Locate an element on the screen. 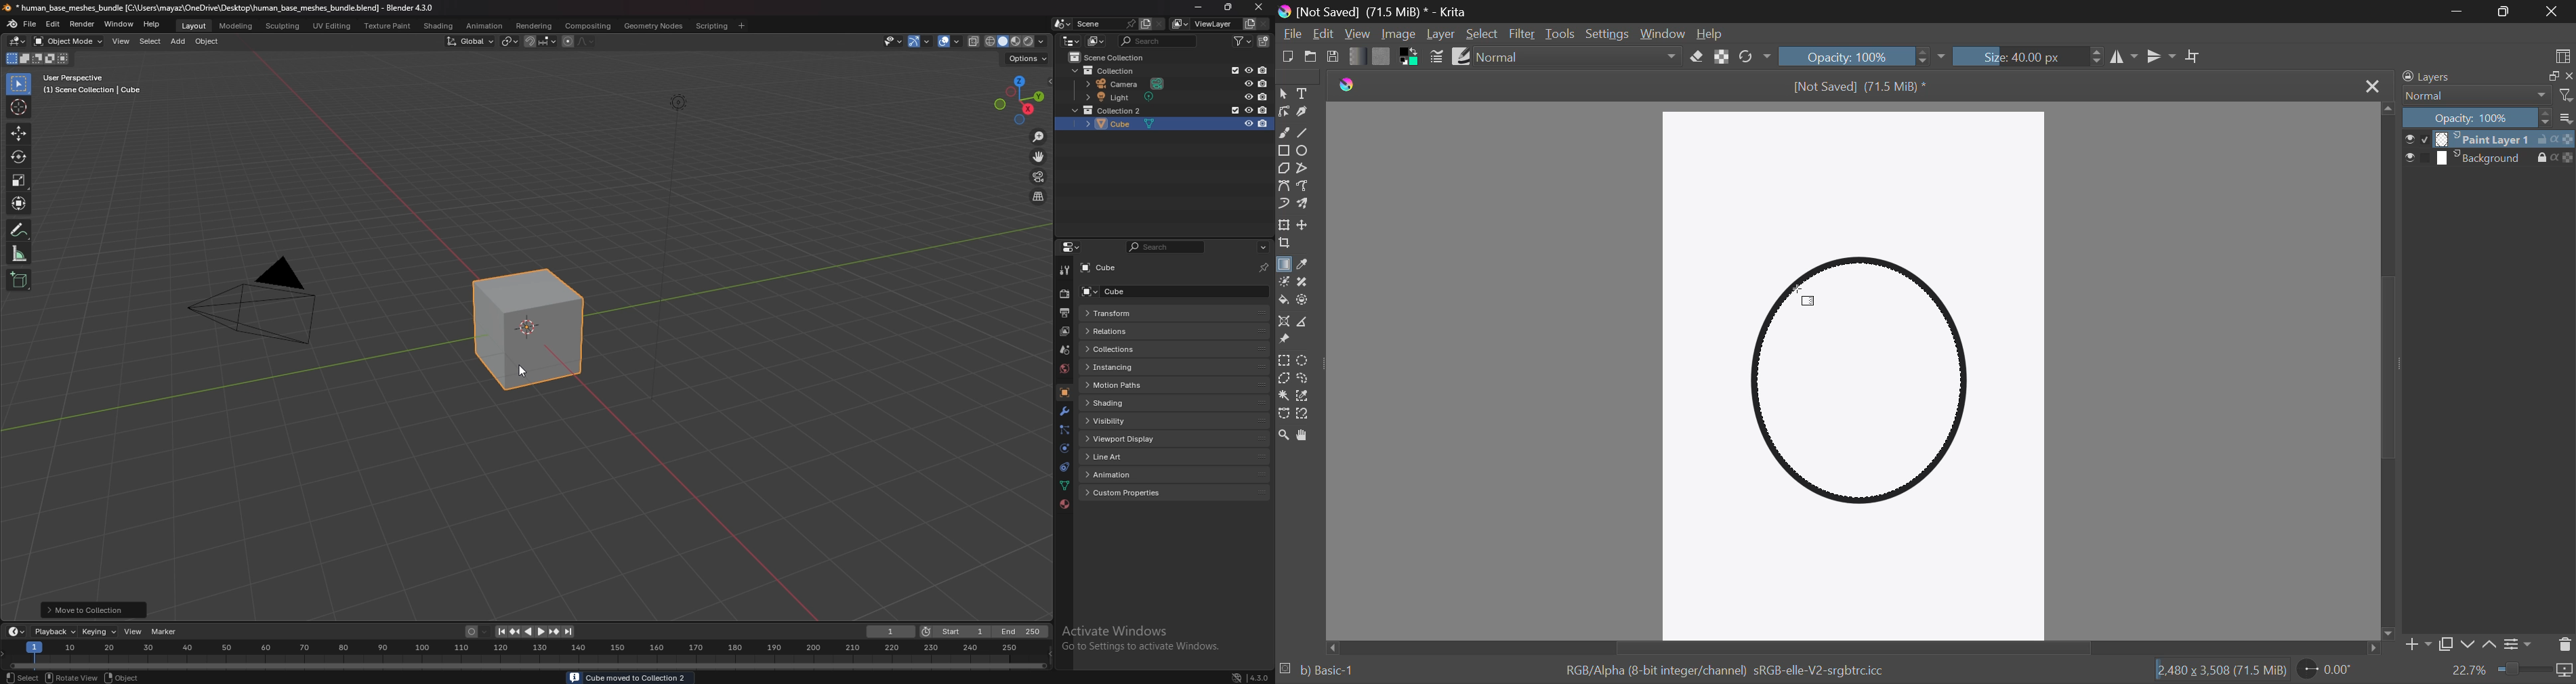  Blending Modes is located at coordinates (1577, 56).